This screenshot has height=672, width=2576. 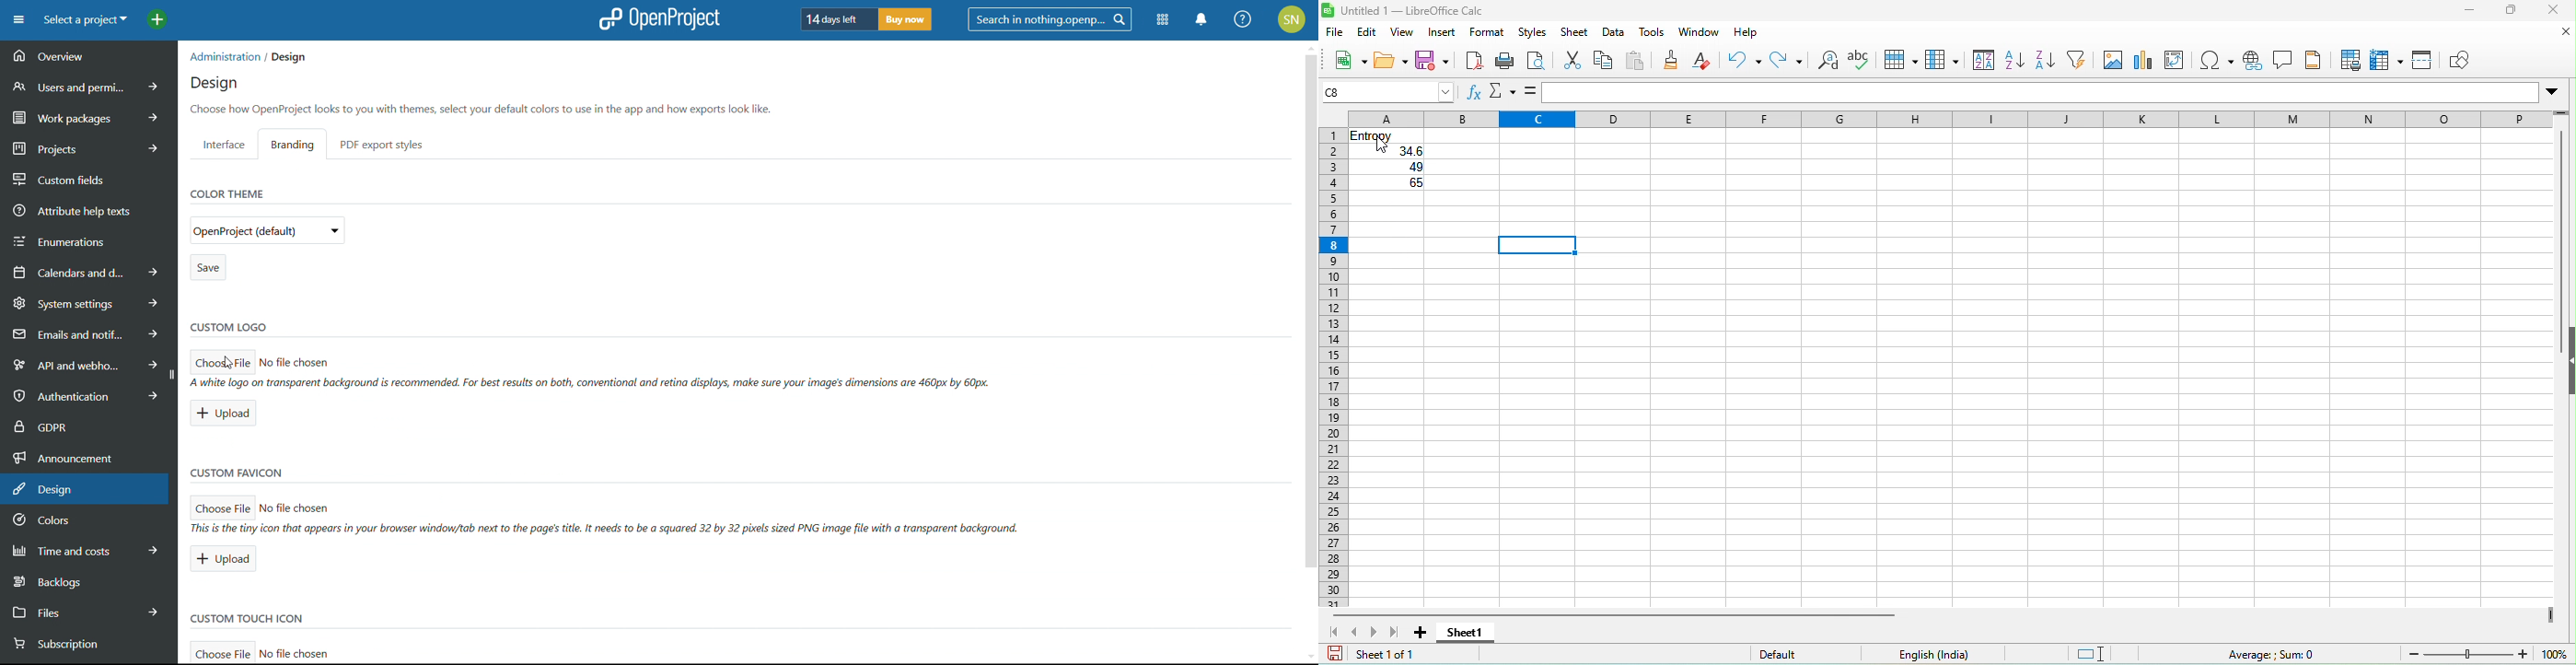 What do you see at coordinates (87, 581) in the screenshot?
I see `backlogs` at bounding box center [87, 581].